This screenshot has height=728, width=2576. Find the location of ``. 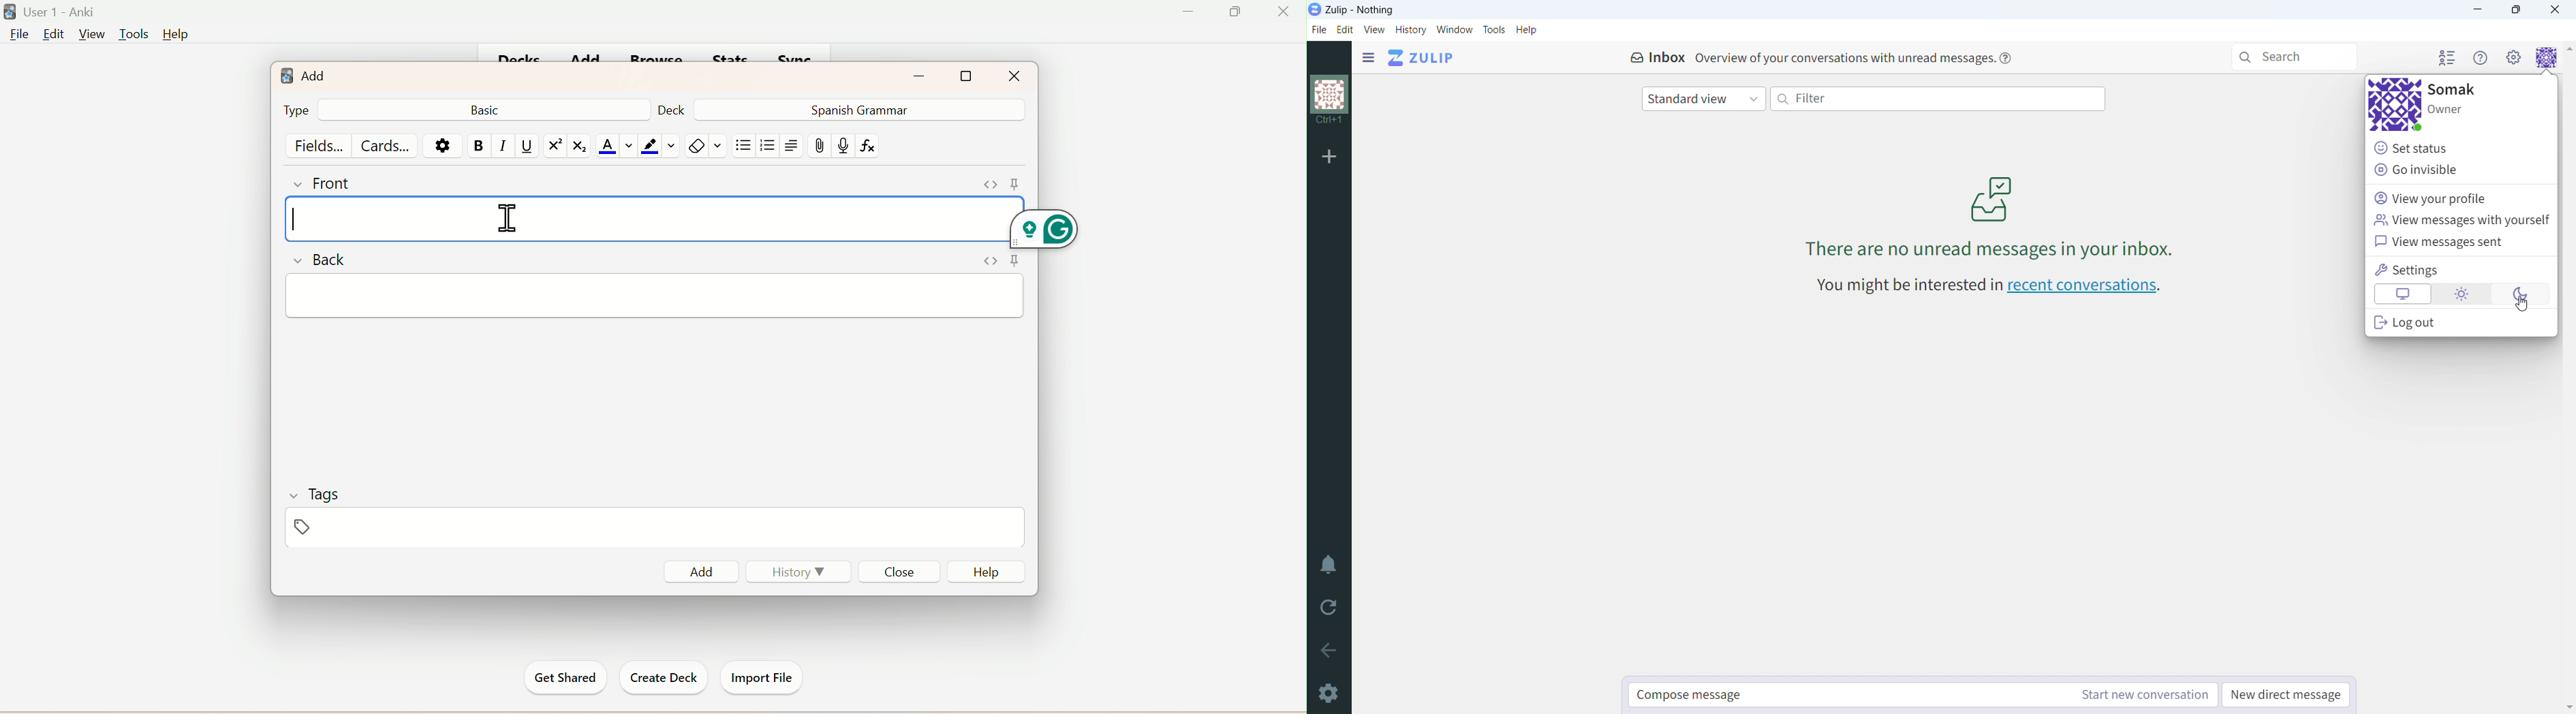

 is located at coordinates (321, 260).